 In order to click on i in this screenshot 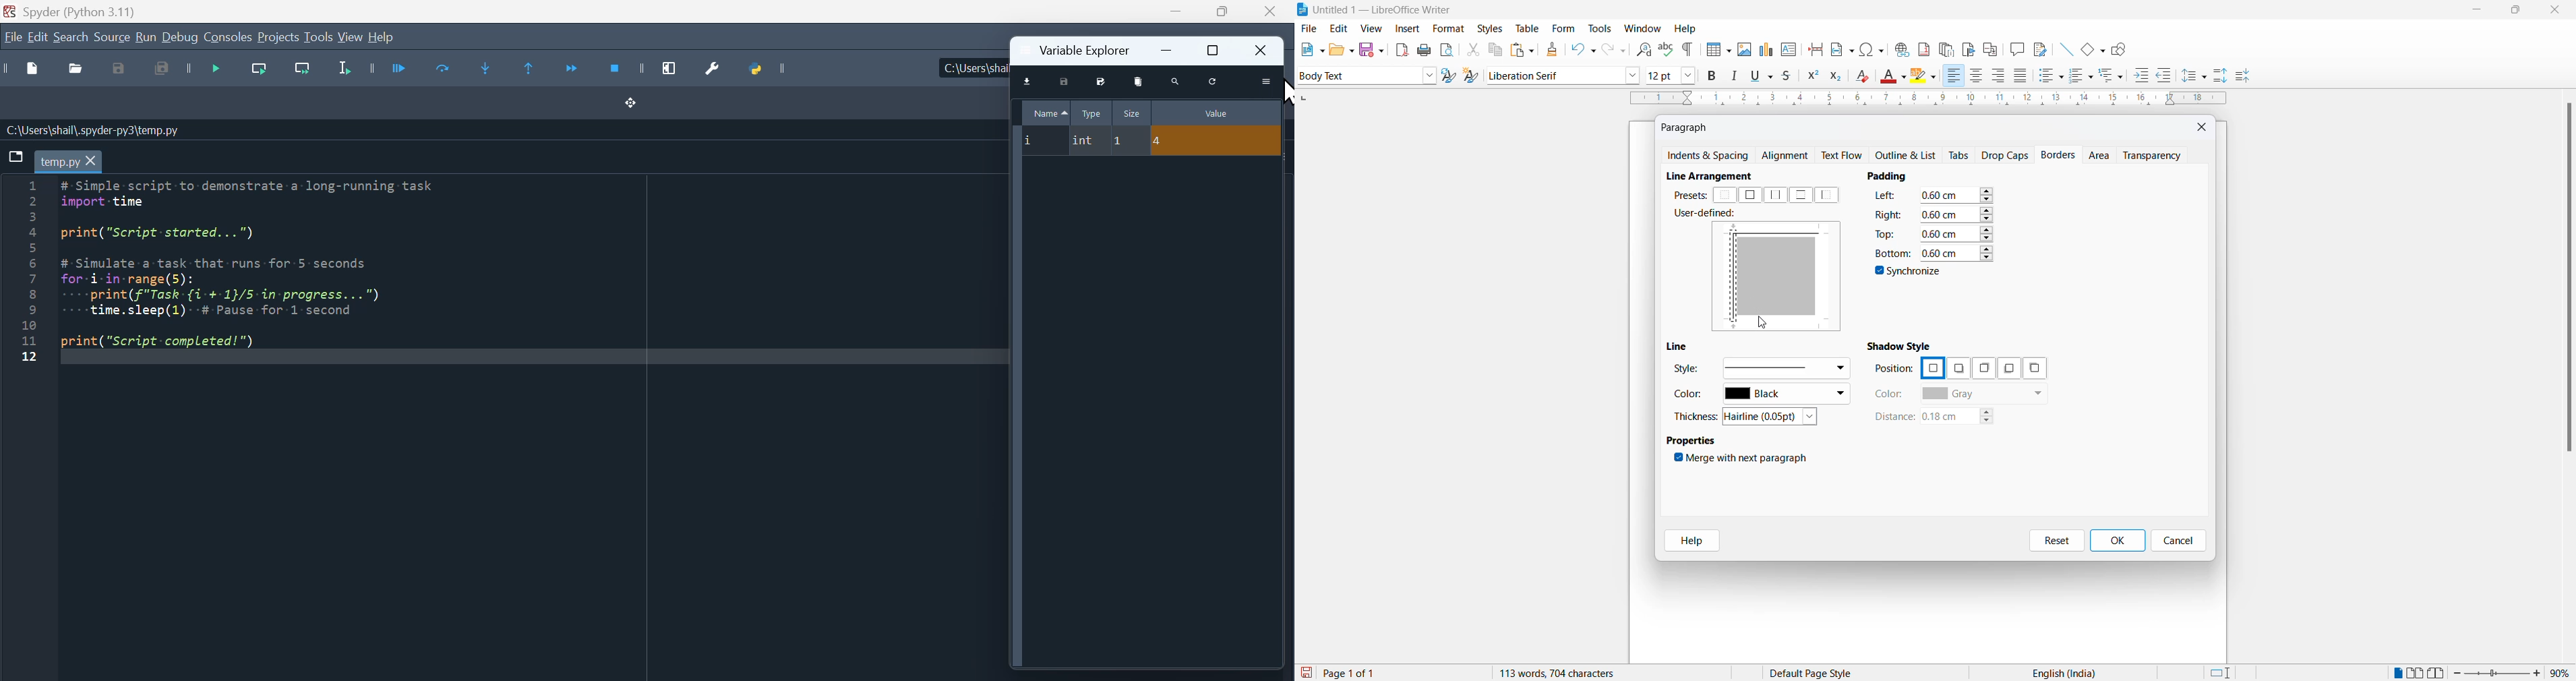, I will do `click(1040, 141)`.